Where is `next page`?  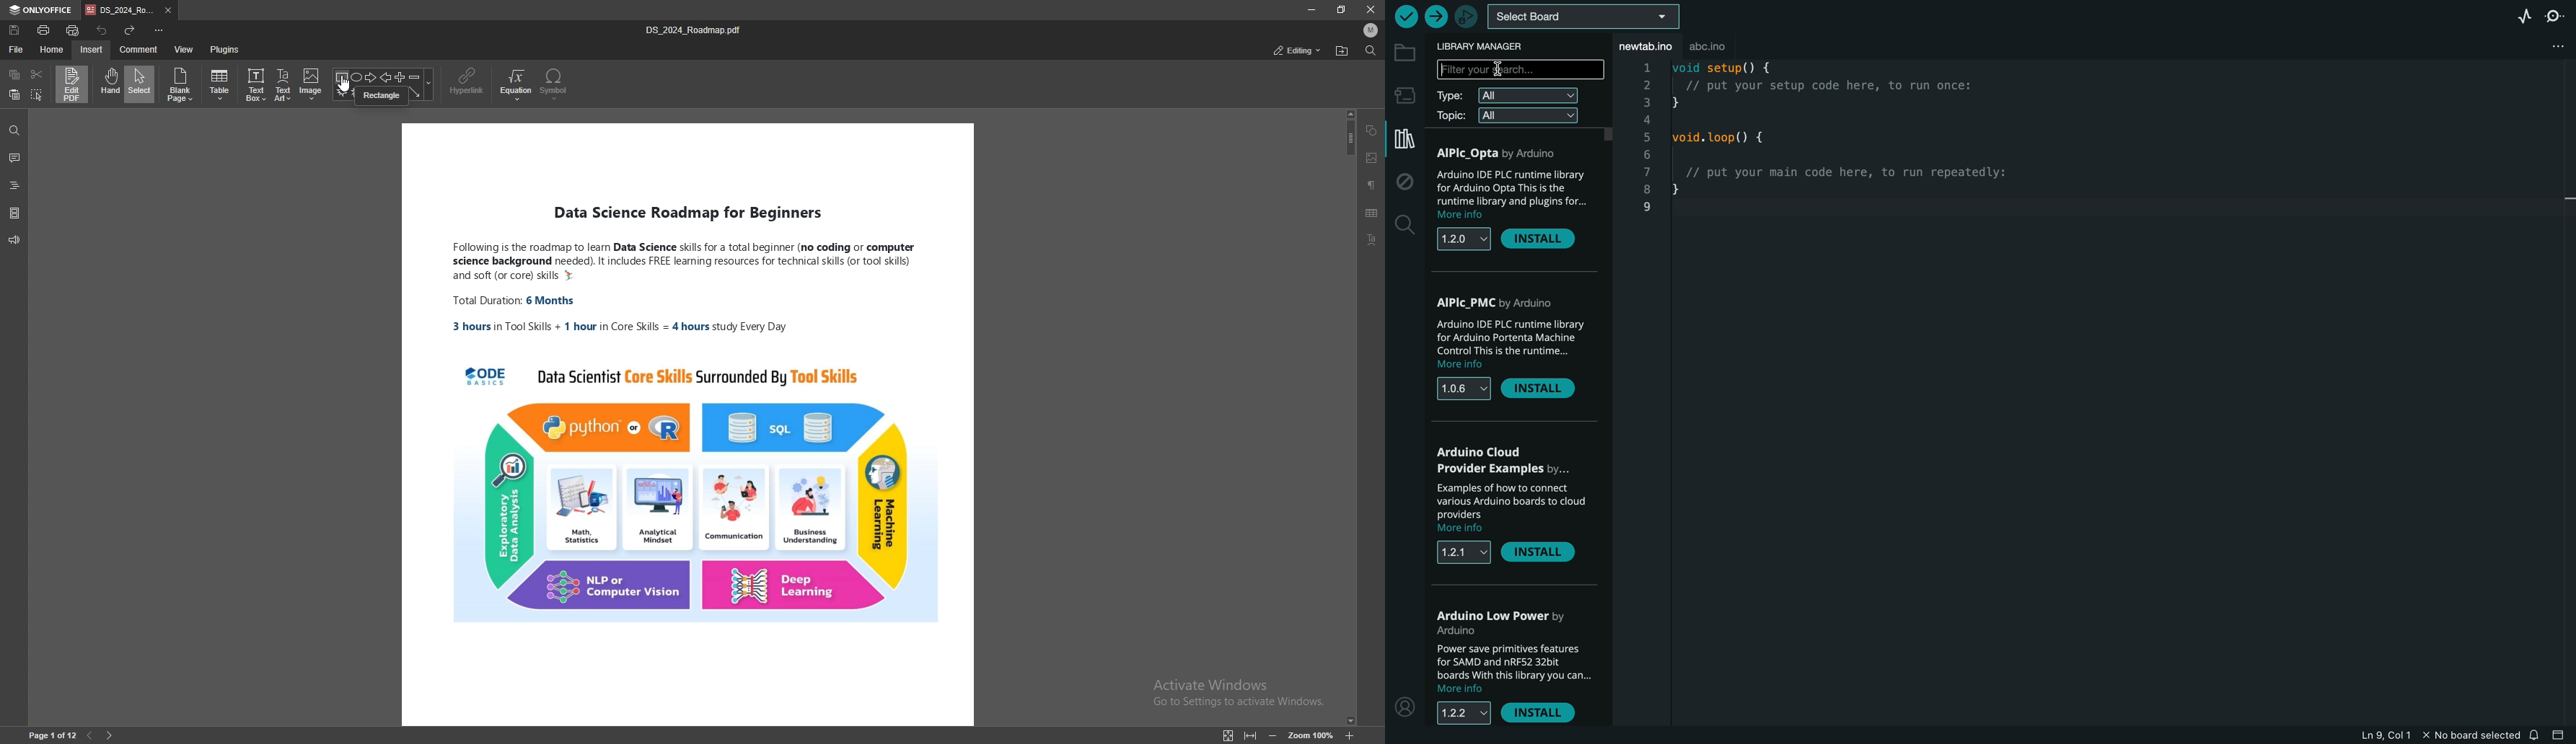 next page is located at coordinates (110, 735).